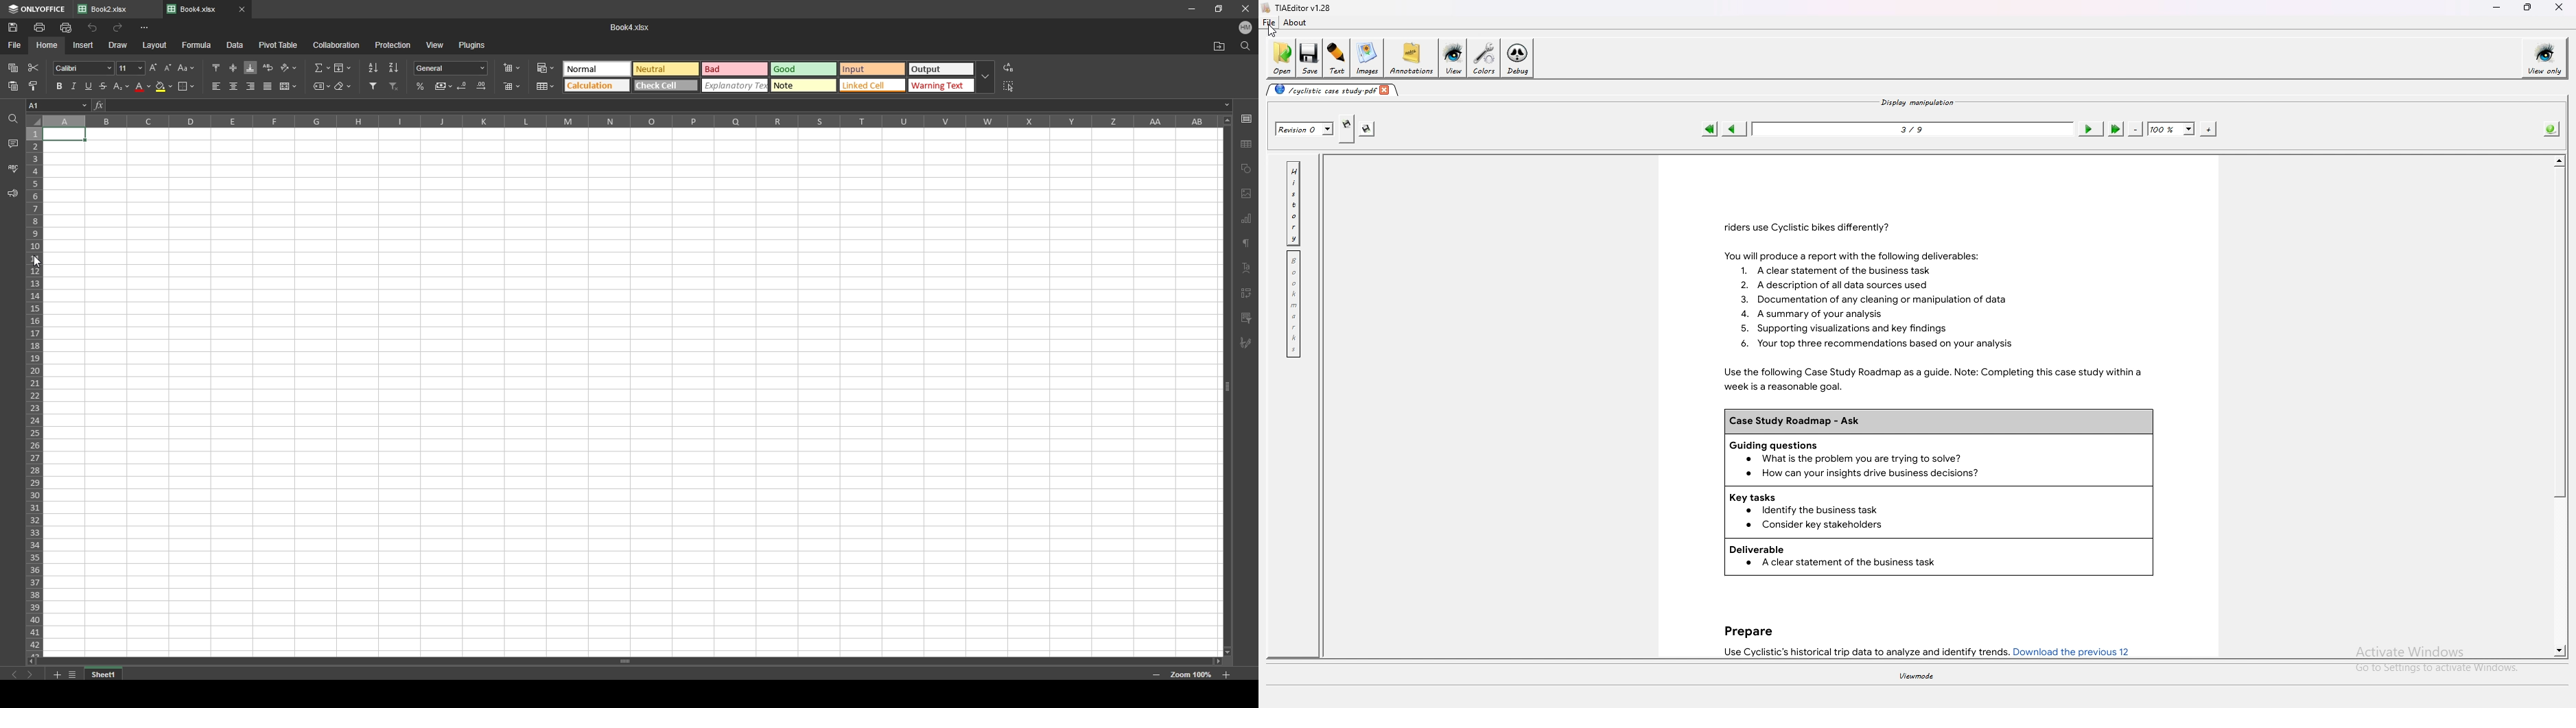 Image resolution: width=2576 pixels, height=728 pixels. Describe the element at coordinates (33, 68) in the screenshot. I see `cut` at that location.